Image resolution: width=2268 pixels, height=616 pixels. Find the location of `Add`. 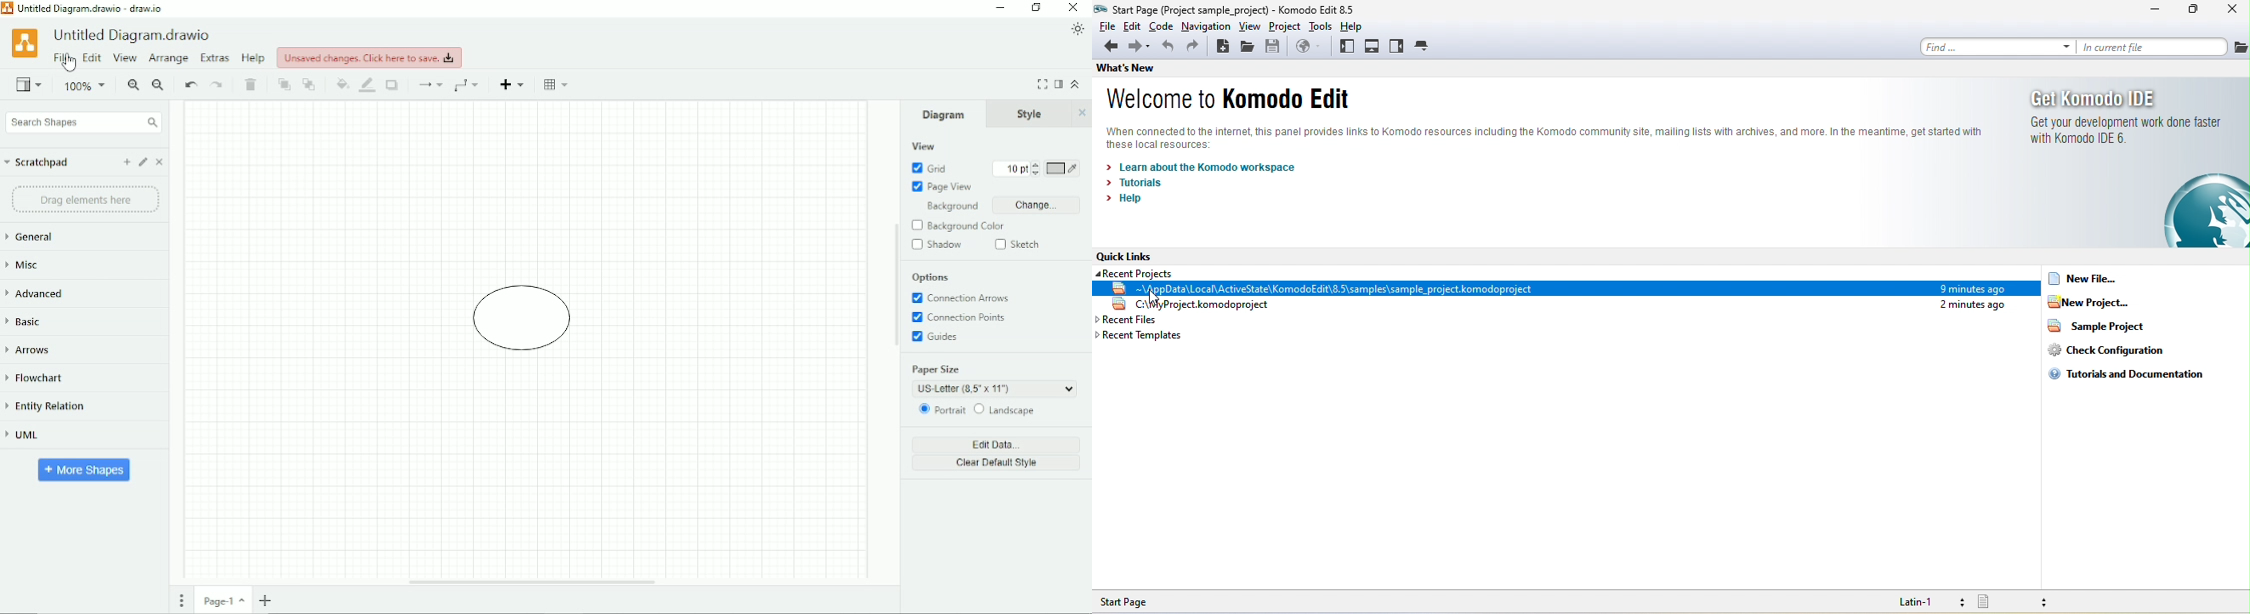

Add is located at coordinates (127, 162).